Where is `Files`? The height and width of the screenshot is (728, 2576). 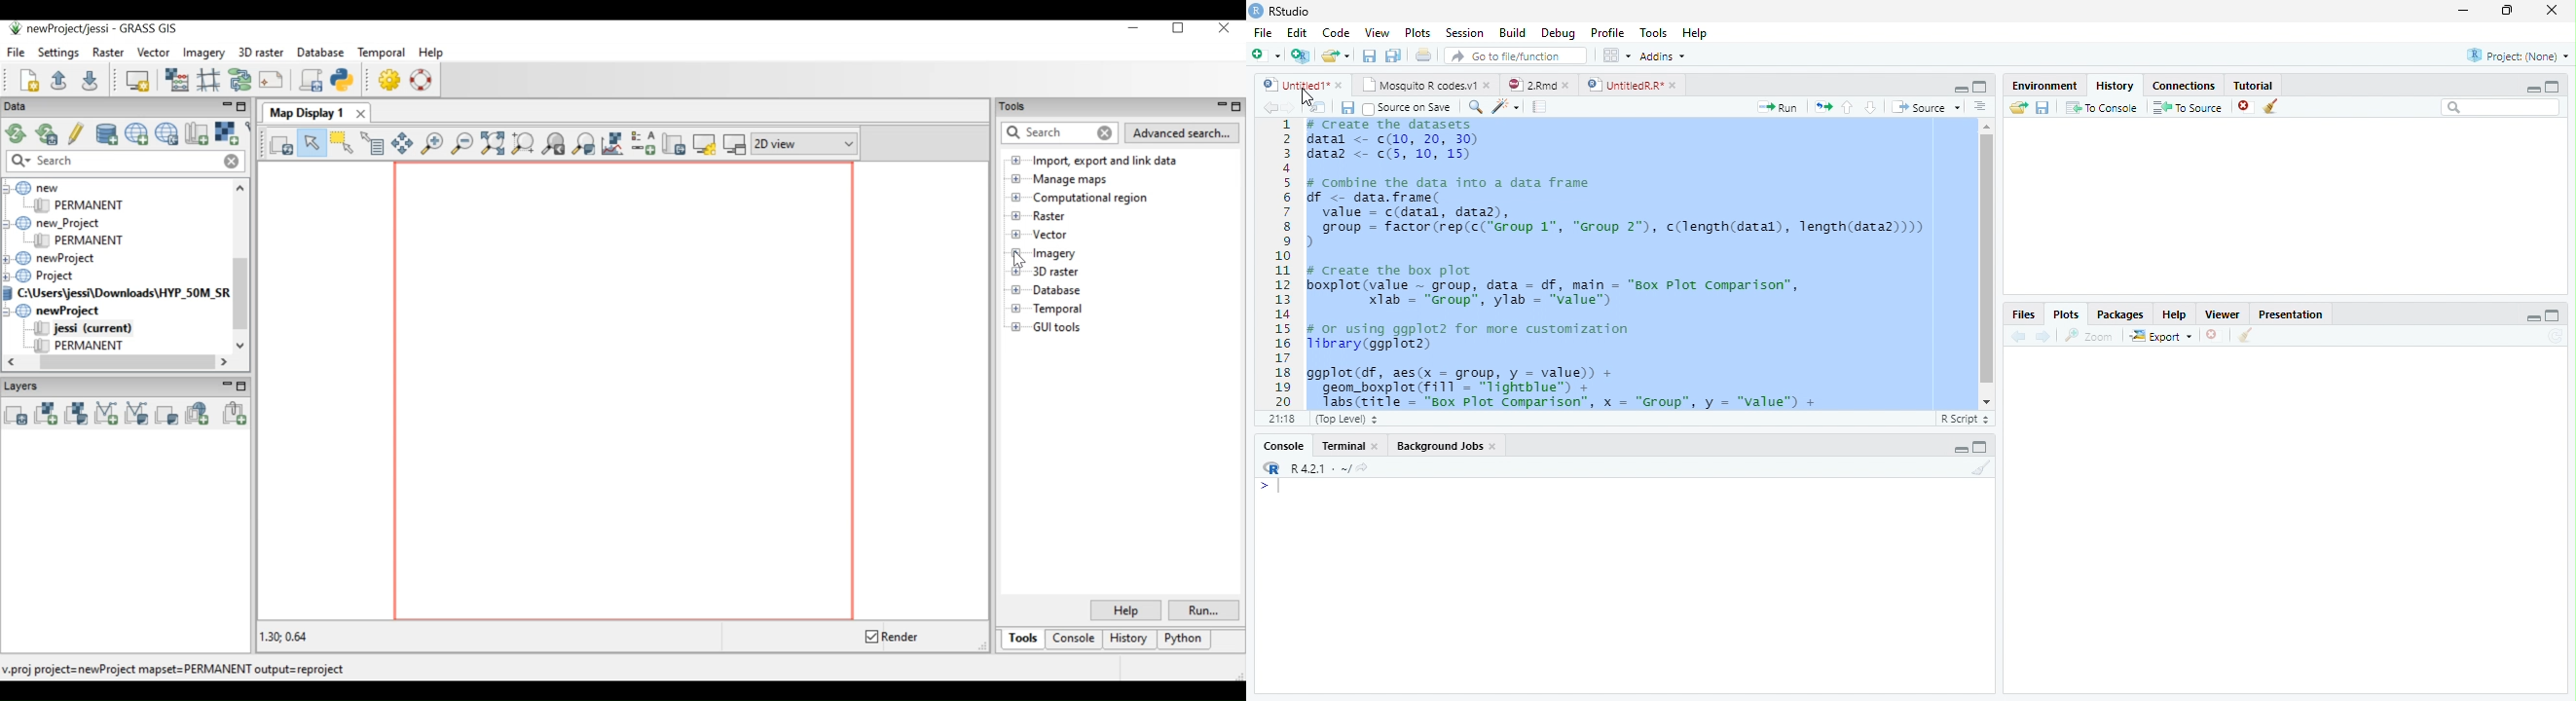
Files is located at coordinates (2025, 314).